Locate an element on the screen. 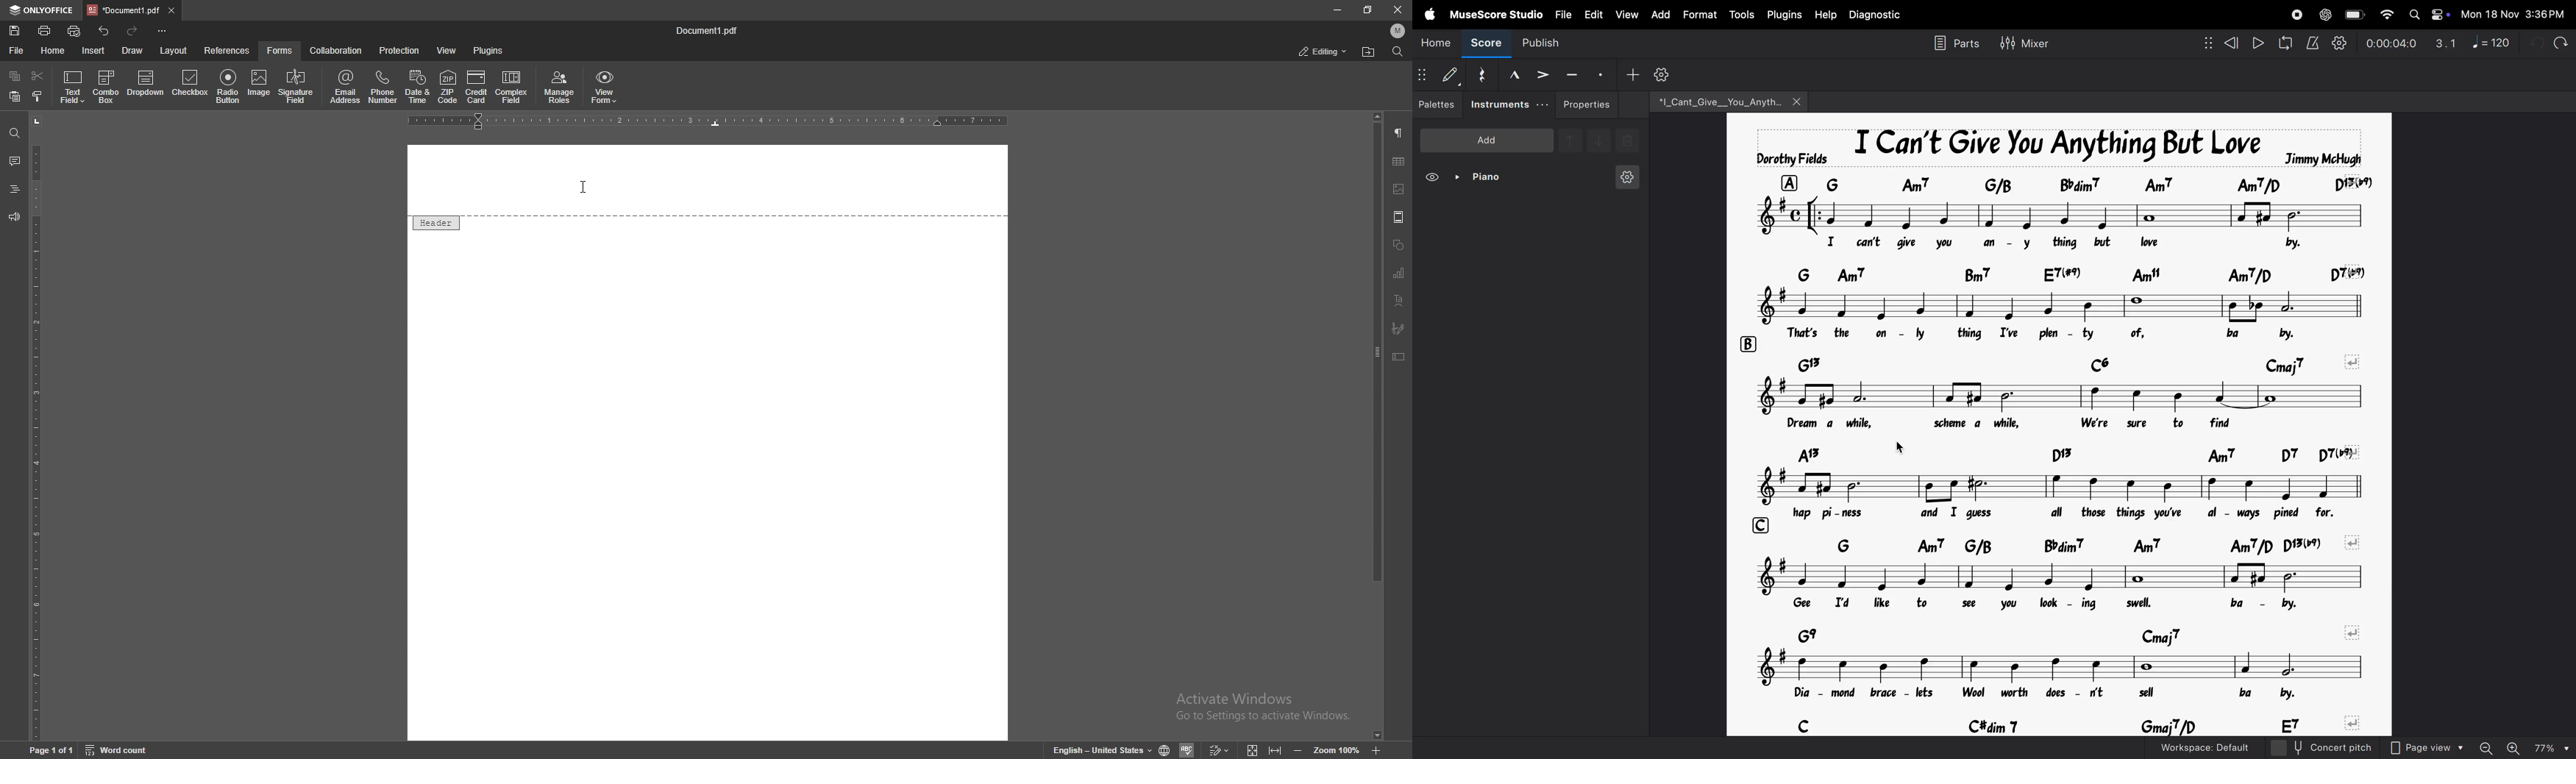 The height and width of the screenshot is (784, 2576). layout is located at coordinates (175, 50).